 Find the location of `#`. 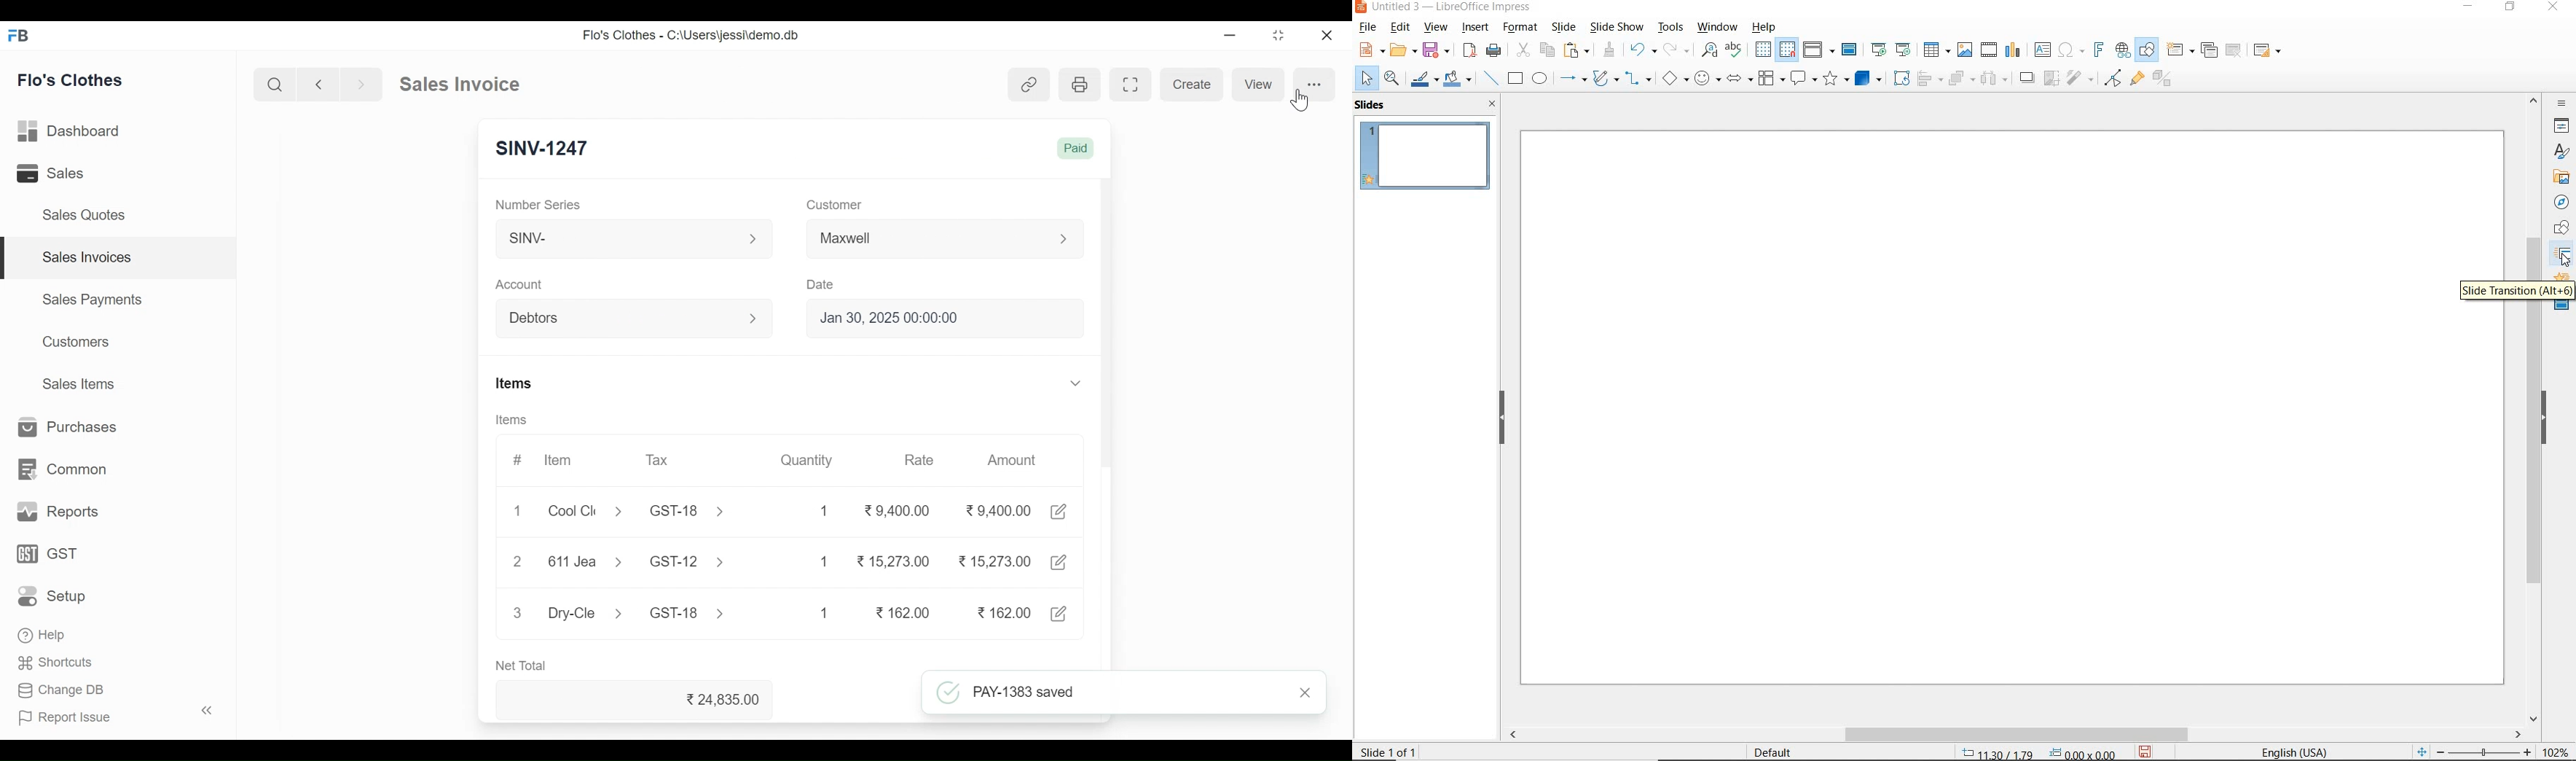

# is located at coordinates (517, 460).